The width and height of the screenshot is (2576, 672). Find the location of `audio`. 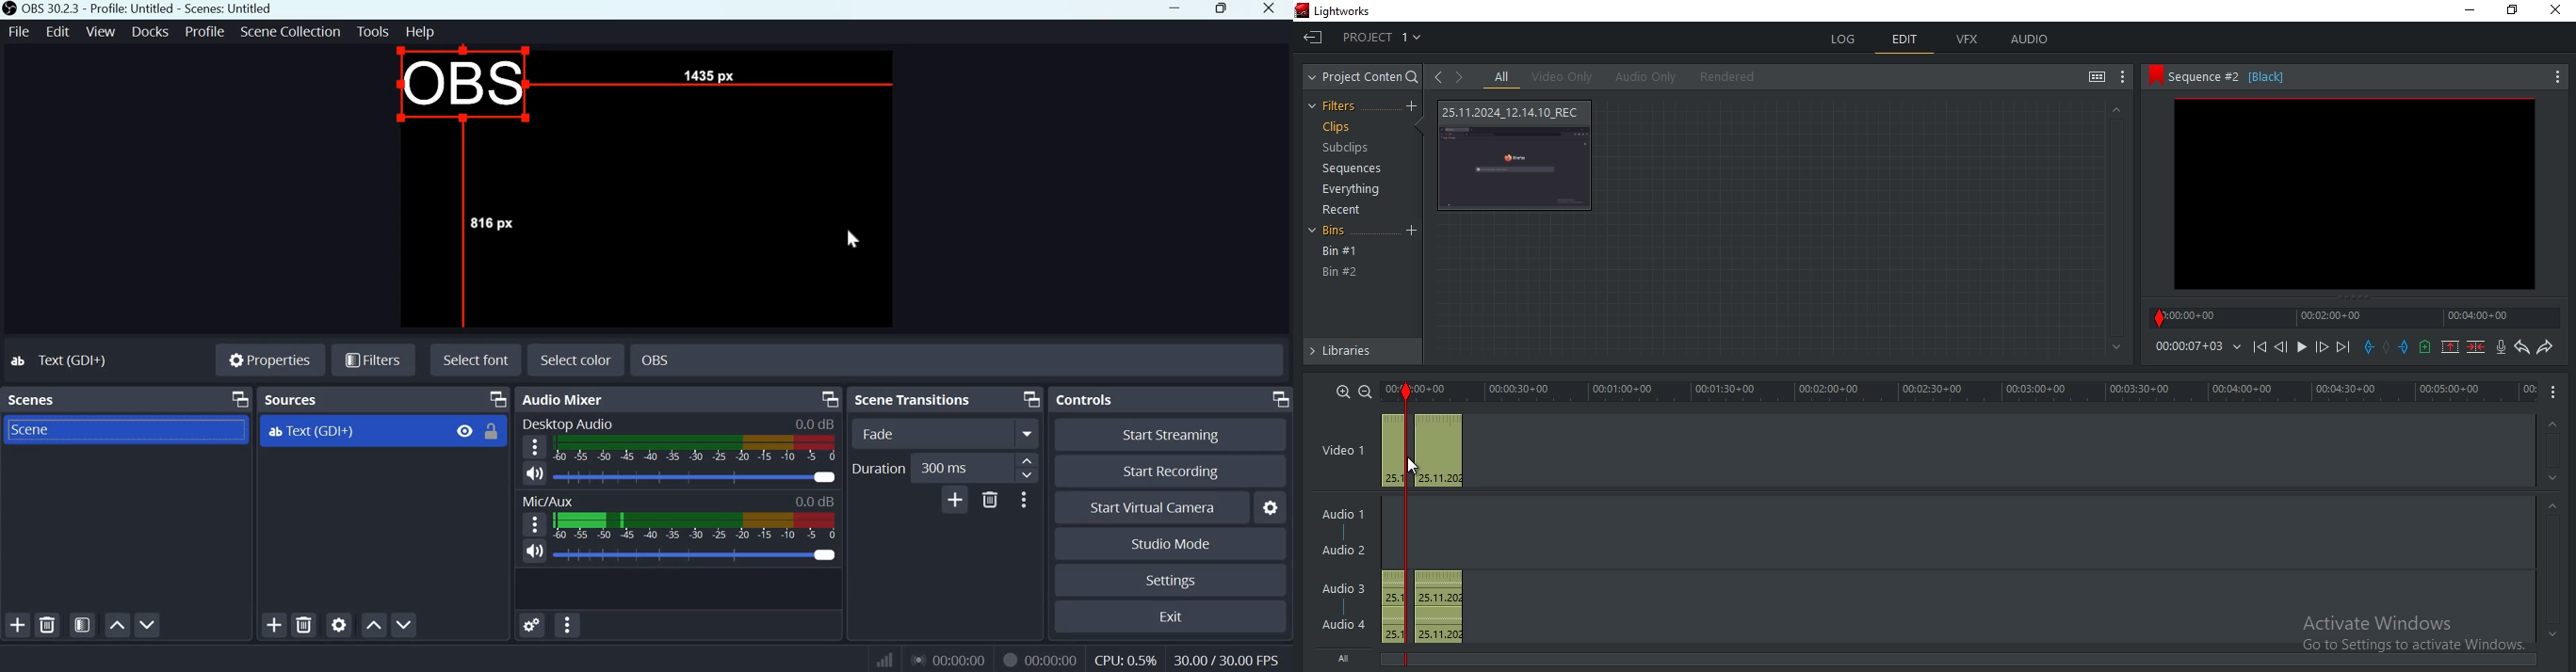

audio is located at coordinates (1426, 606).